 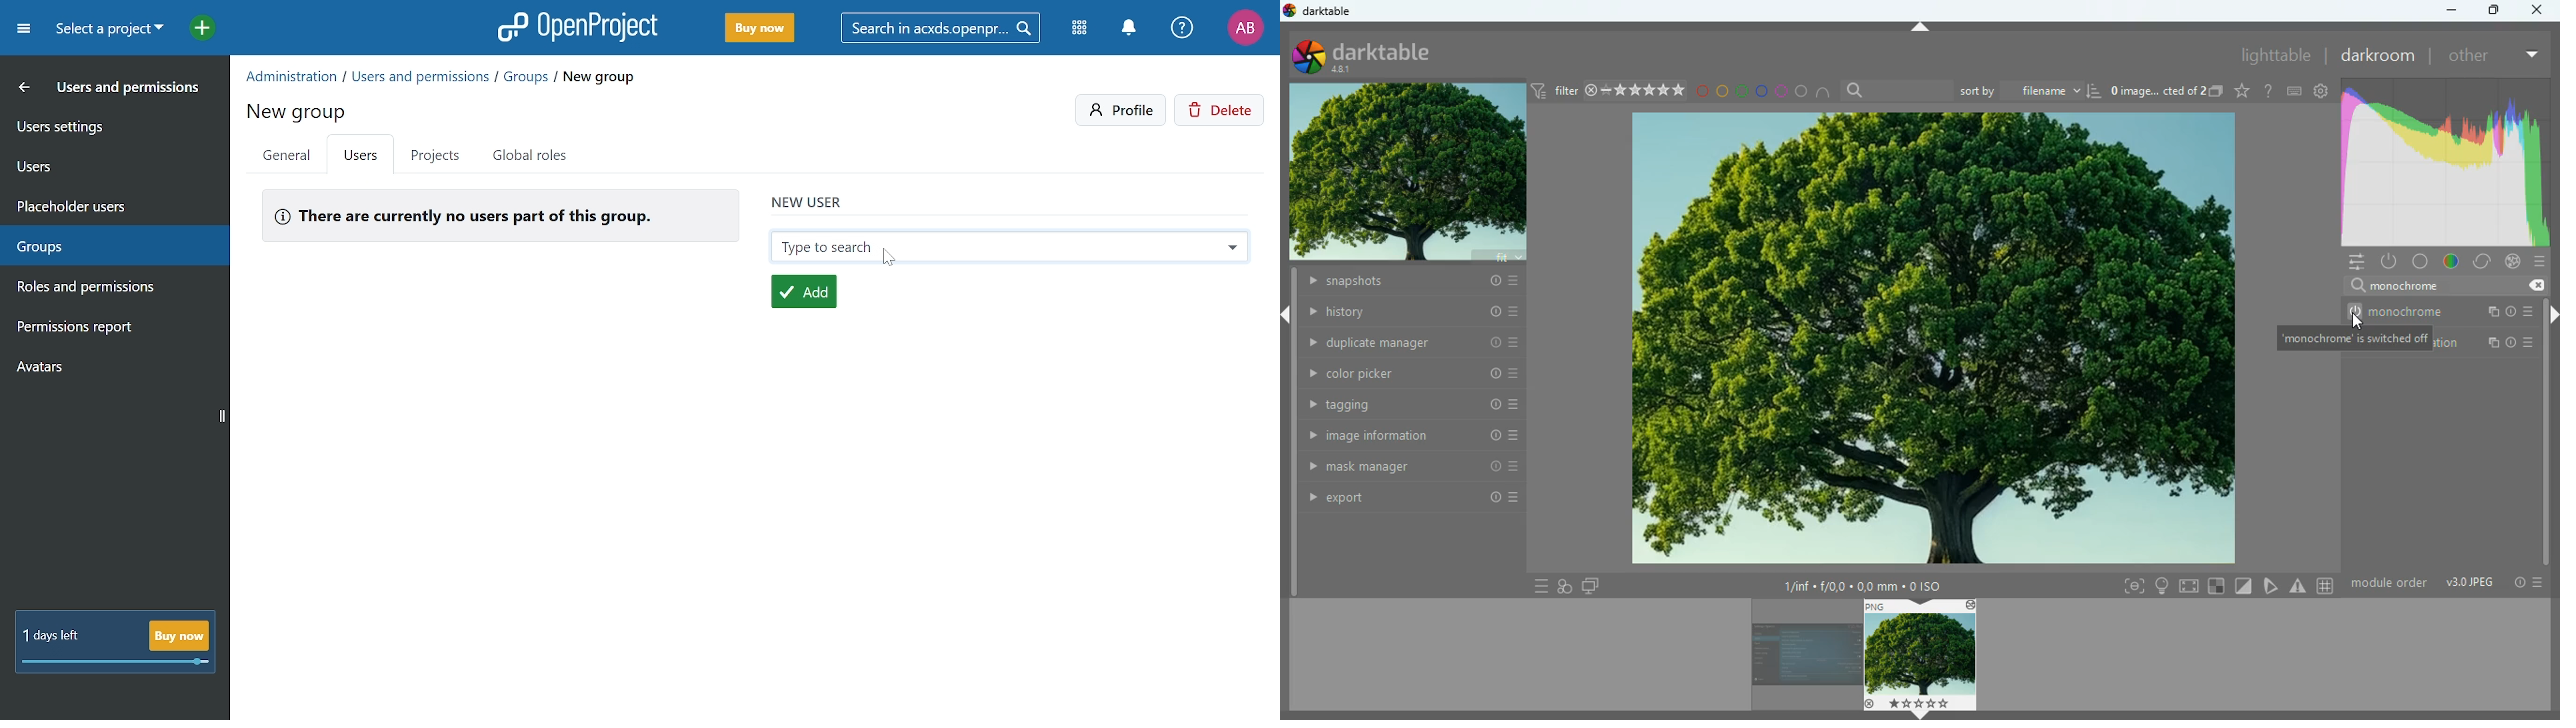 I want to click on image, so click(x=1798, y=656).